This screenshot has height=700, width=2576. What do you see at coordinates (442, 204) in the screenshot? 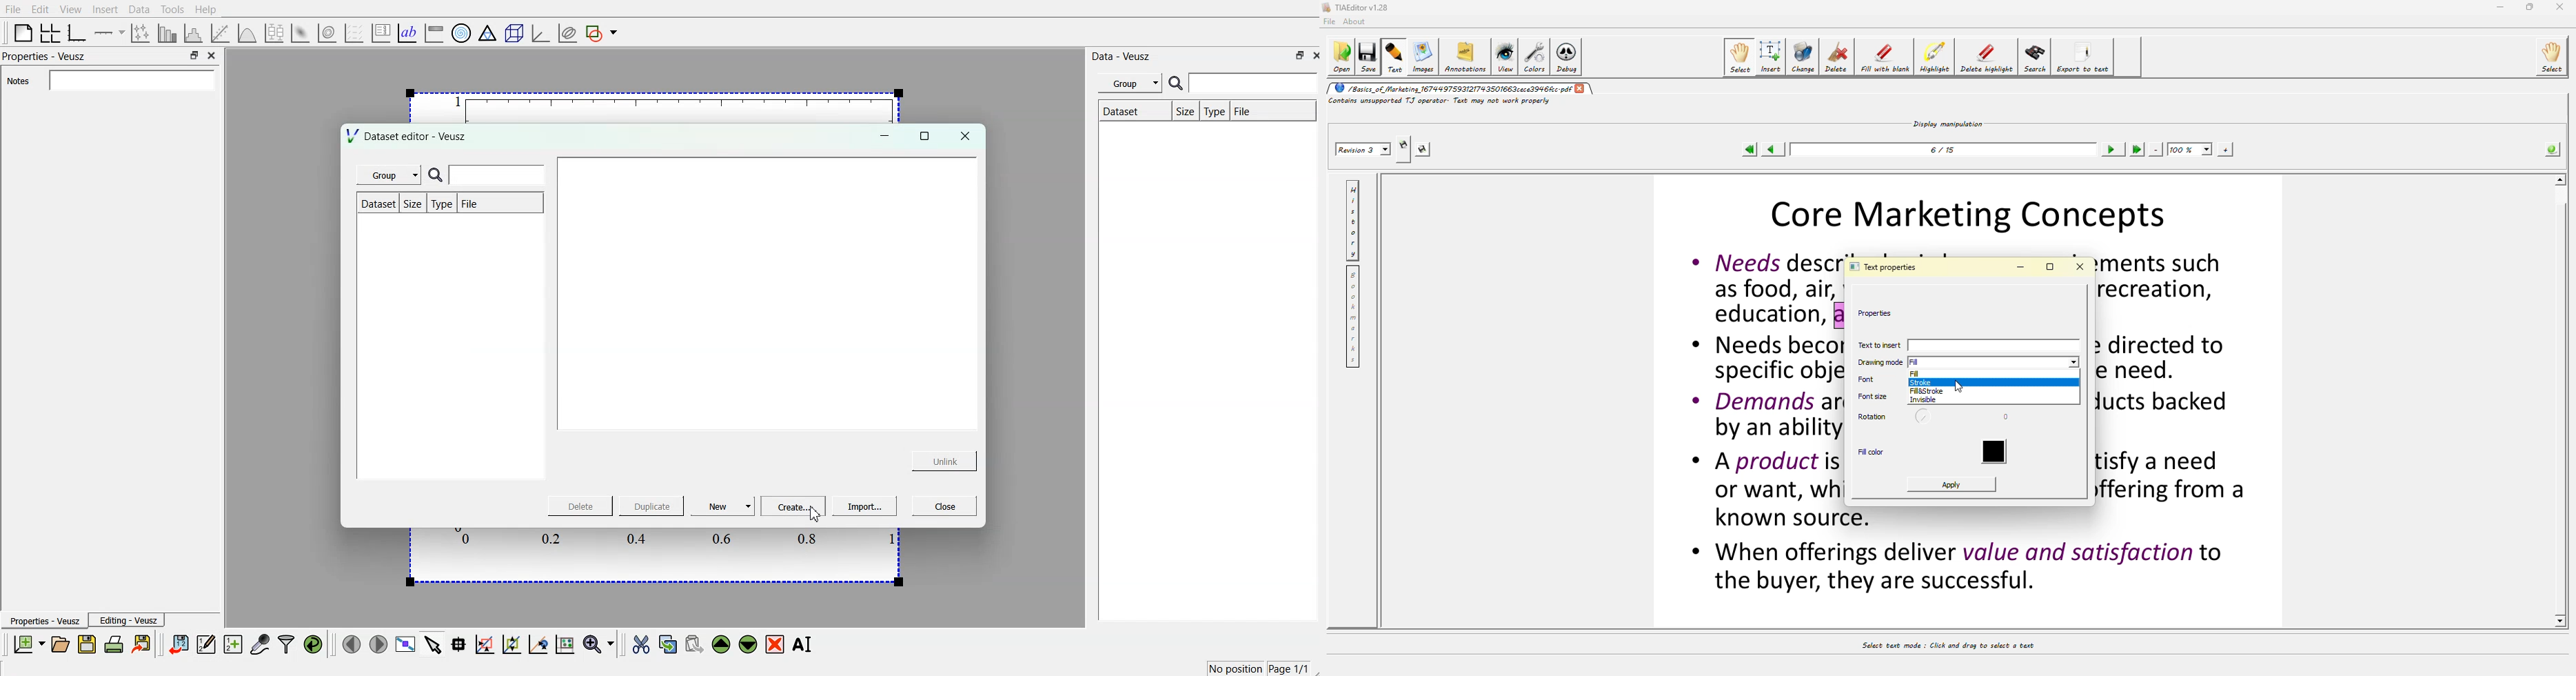
I see `Type` at bounding box center [442, 204].